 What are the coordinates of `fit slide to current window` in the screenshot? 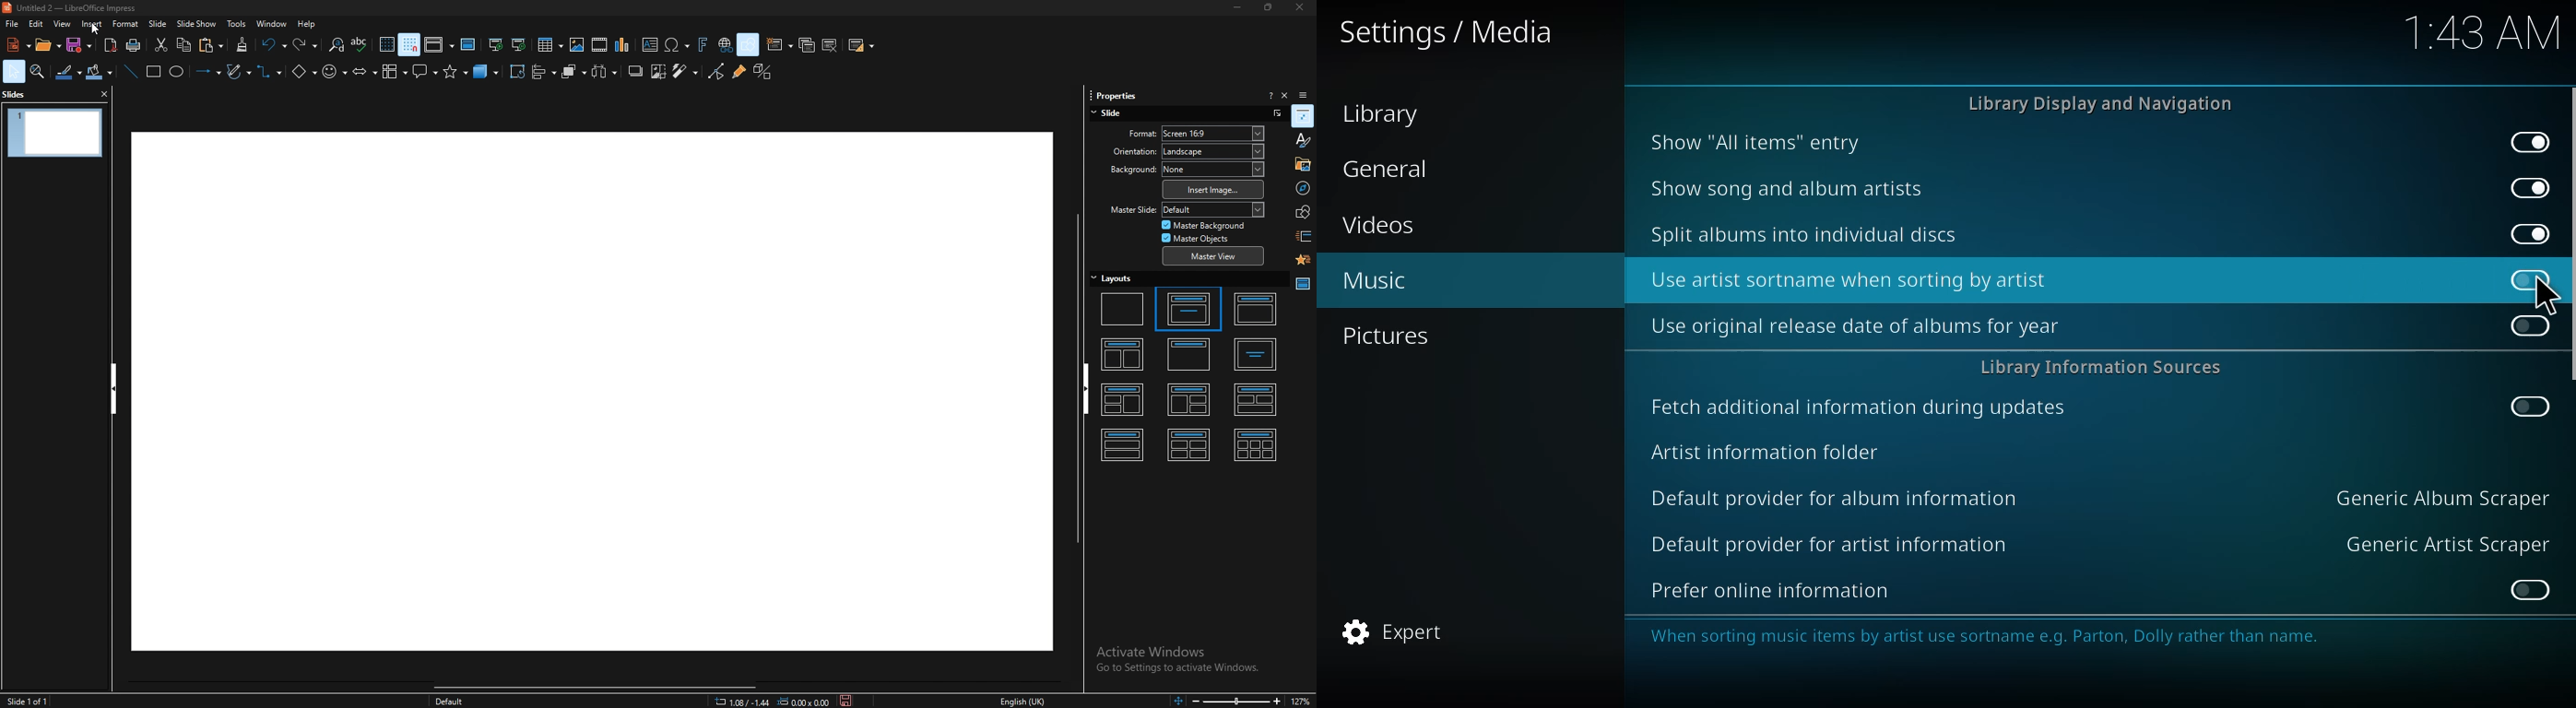 It's located at (1176, 701).